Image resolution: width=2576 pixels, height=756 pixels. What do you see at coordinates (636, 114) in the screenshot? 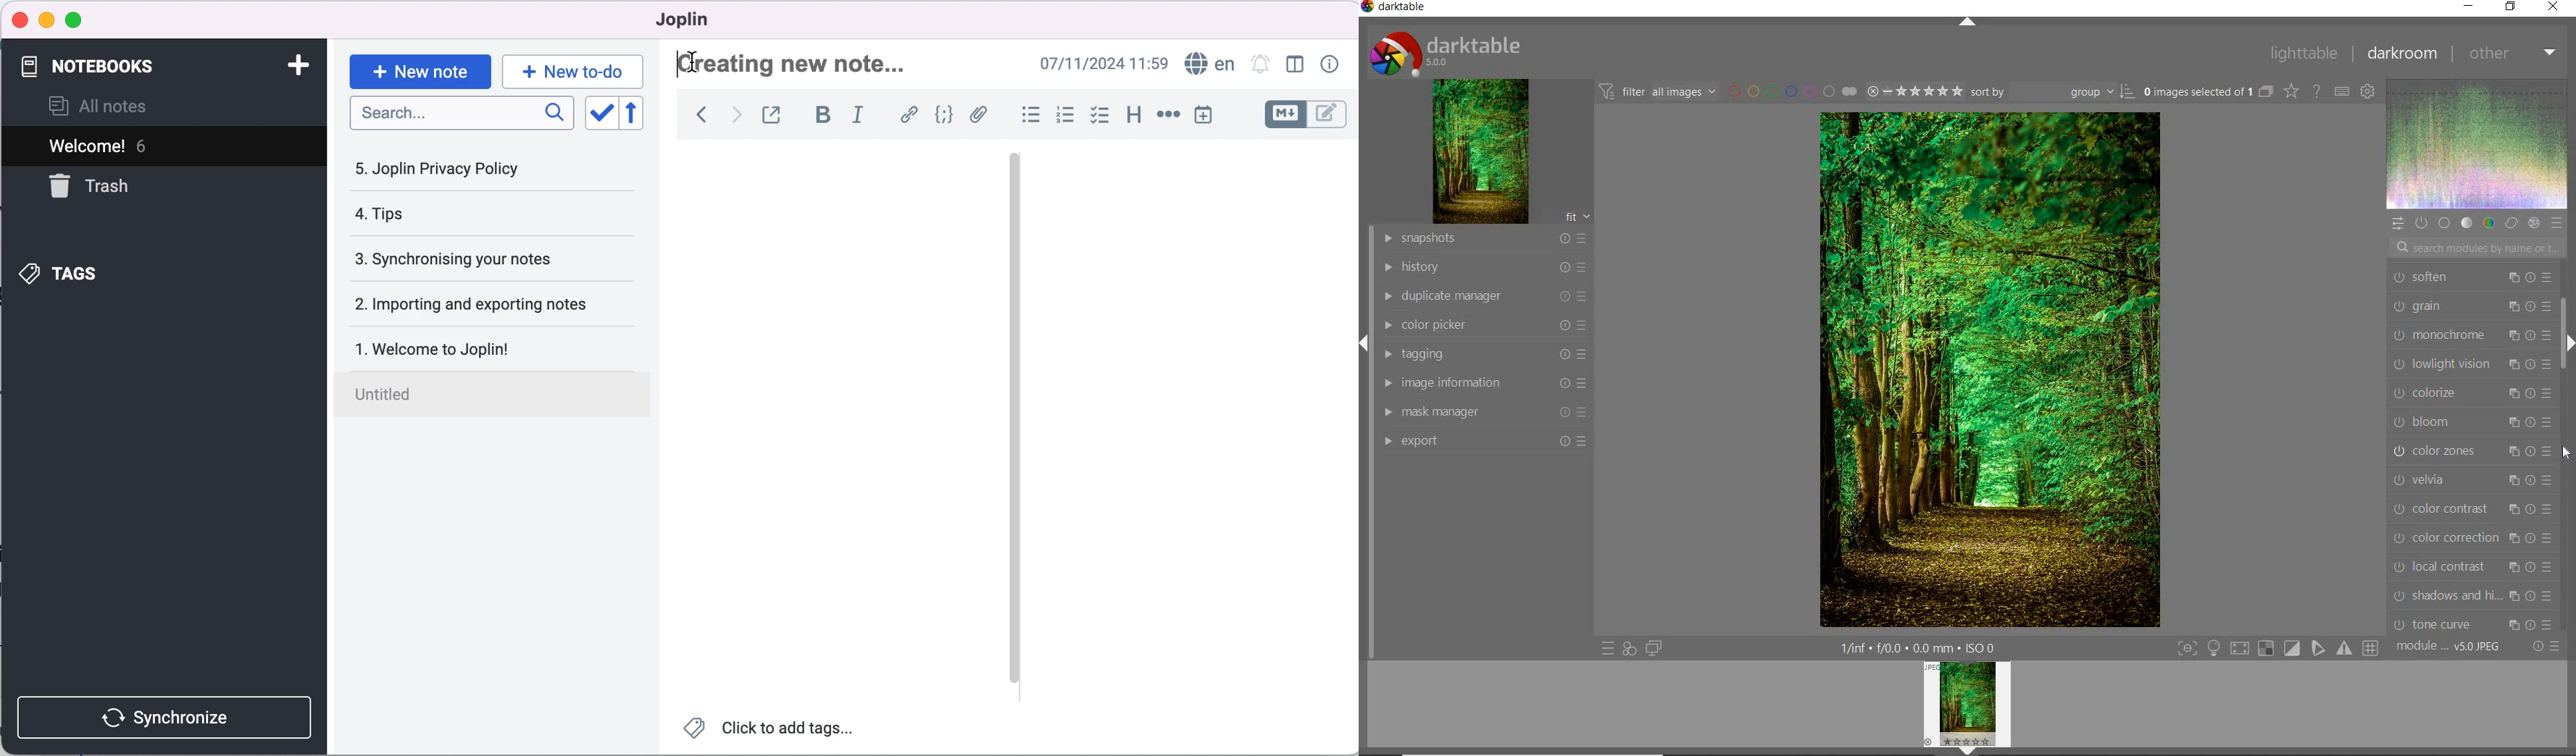
I see `reverse sort order` at bounding box center [636, 114].